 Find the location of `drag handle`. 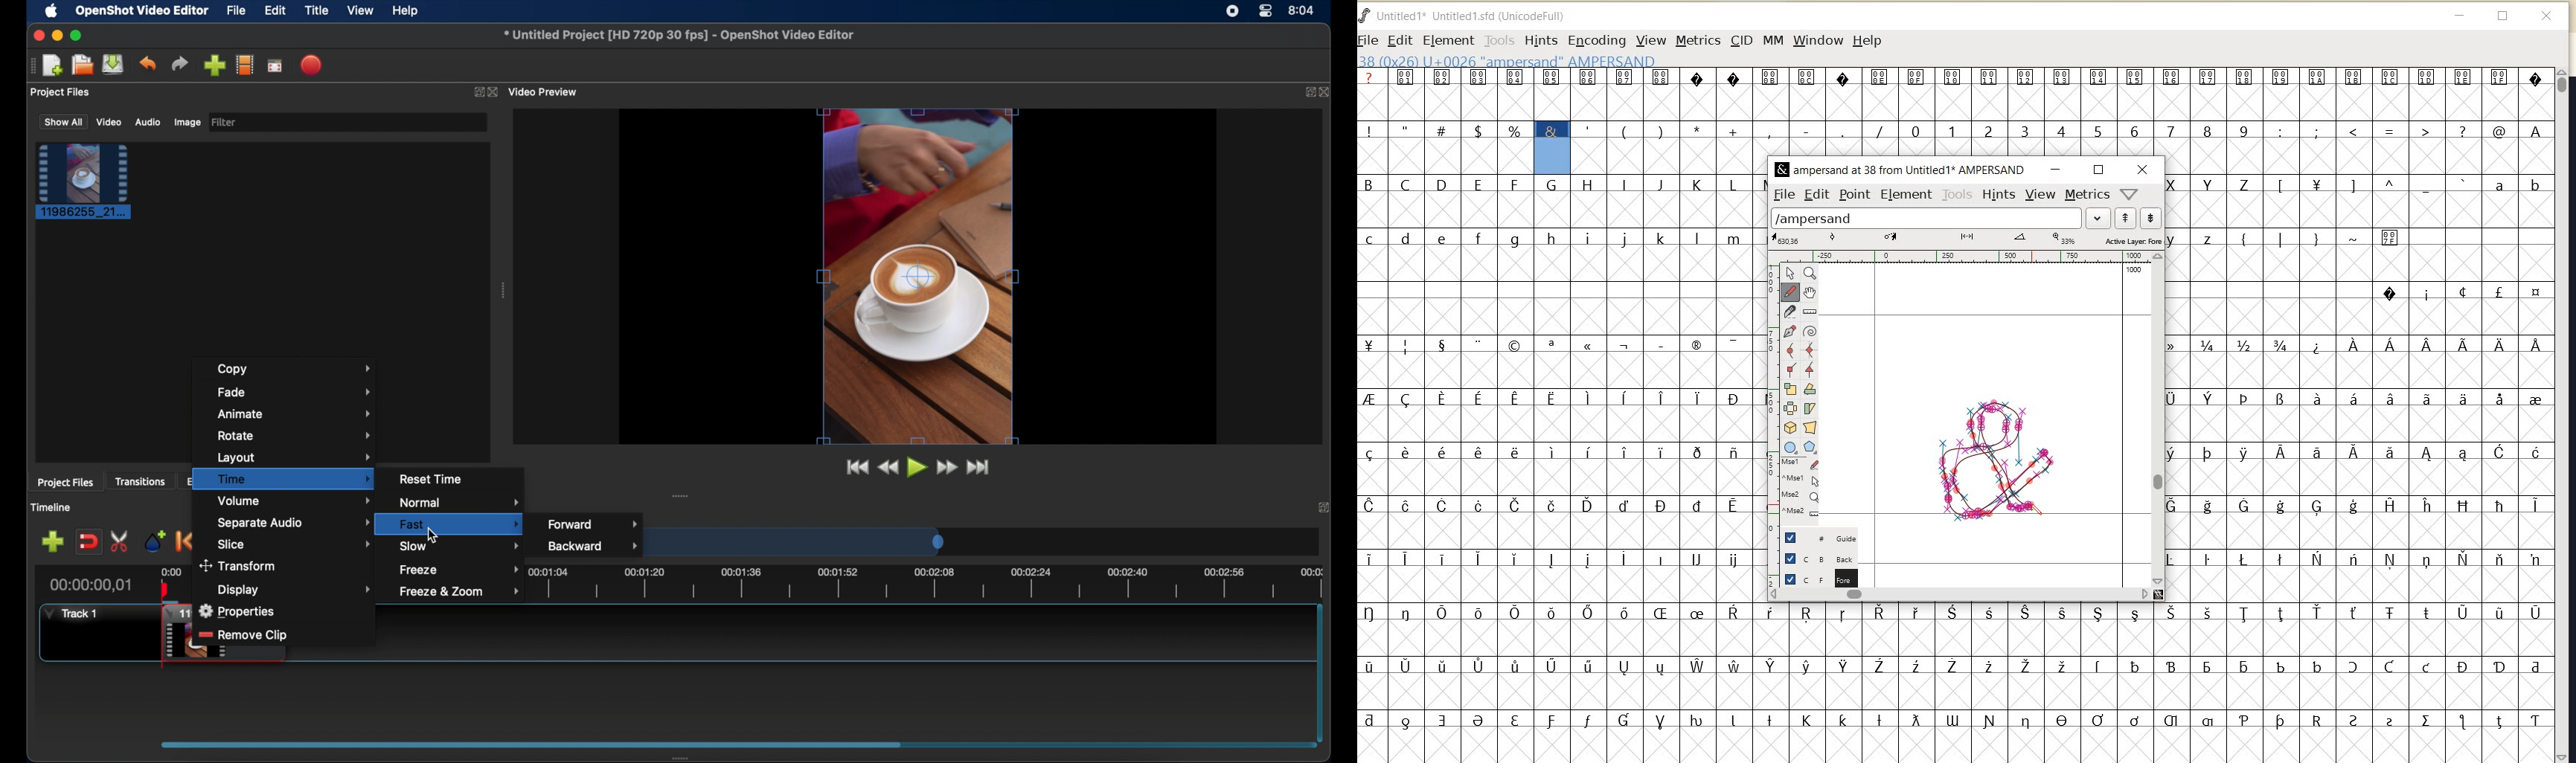

drag handle is located at coordinates (681, 495).